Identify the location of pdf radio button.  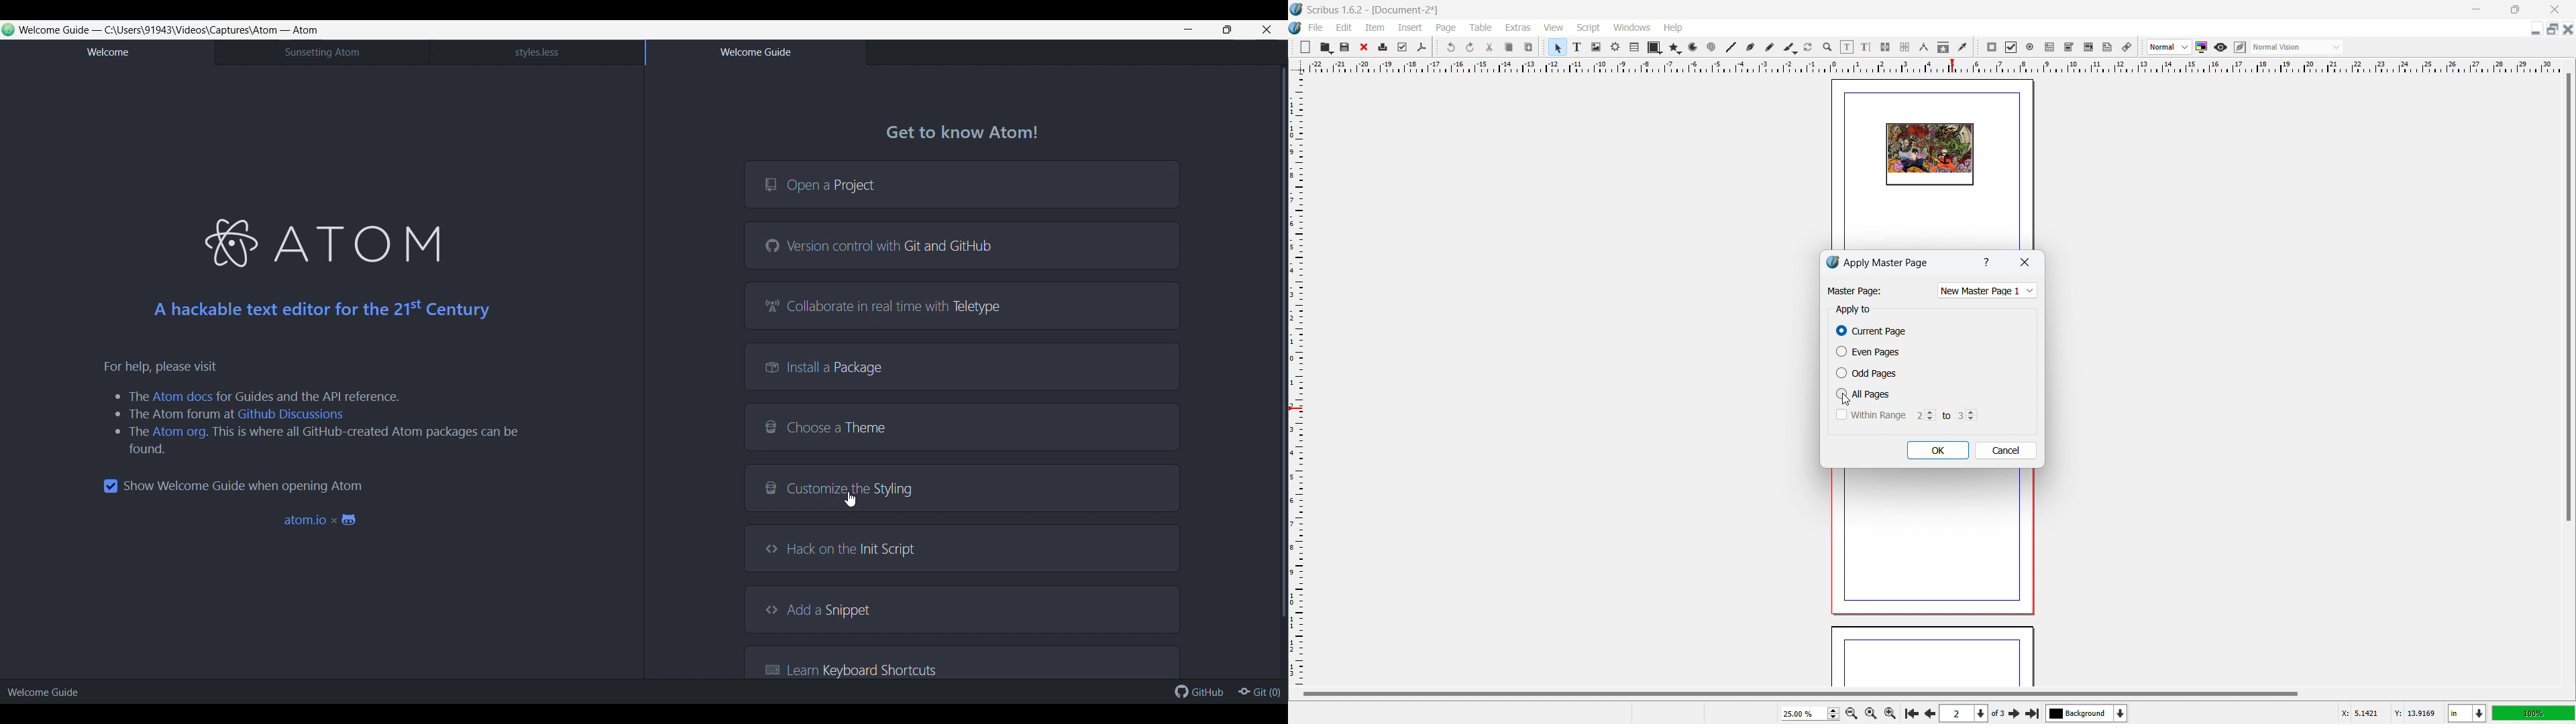
(2030, 46).